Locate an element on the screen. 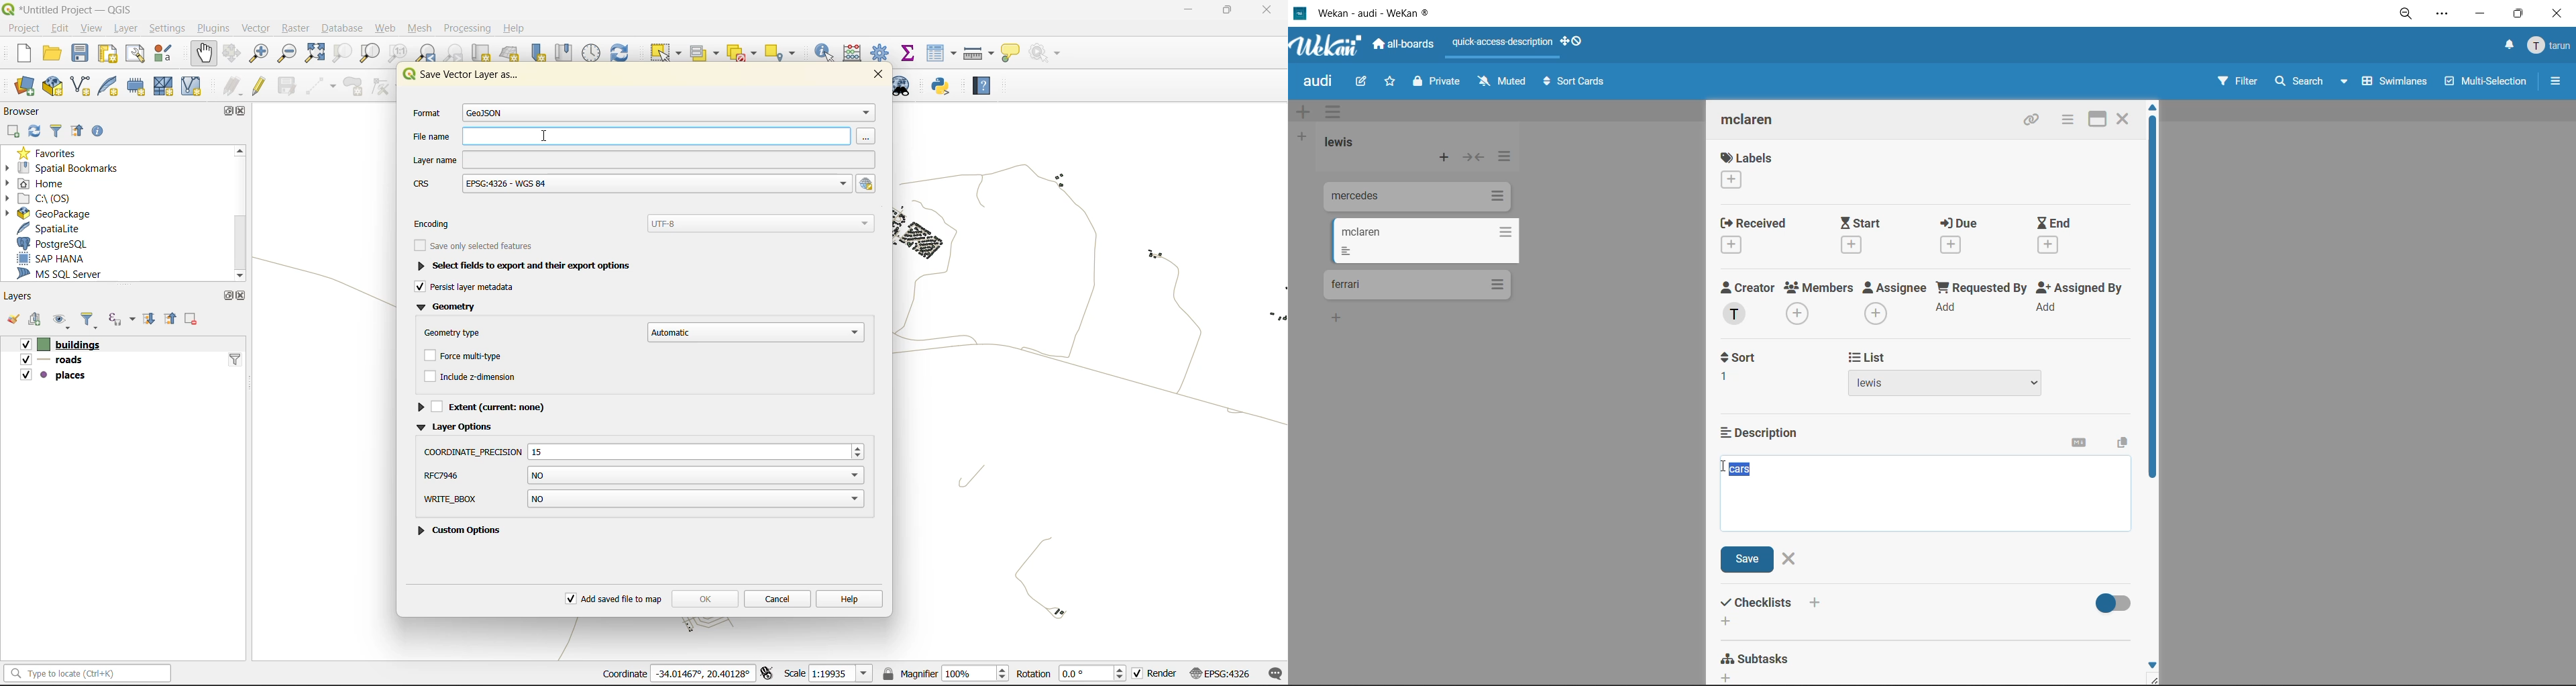 Image resolution: width=2576 pixels, height=700 pixels. database is located at coordinates (345, 27).